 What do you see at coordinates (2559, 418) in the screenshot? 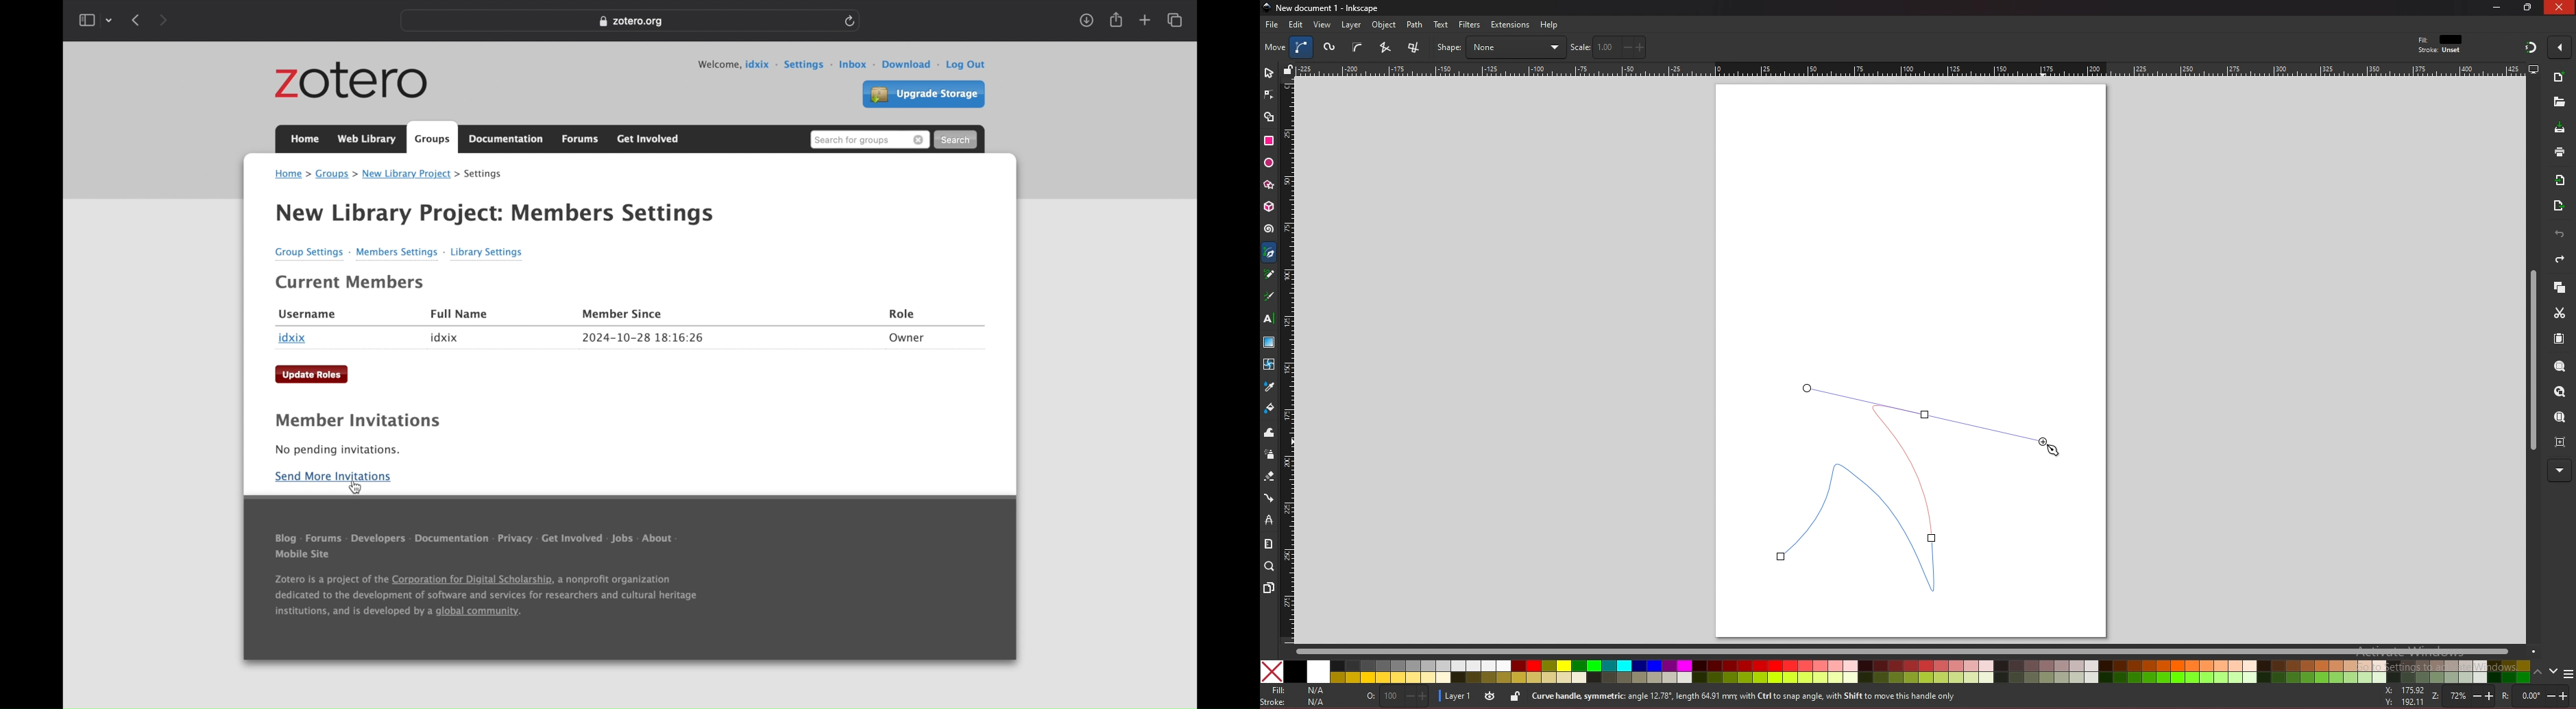
I see `zoom page` at bounding box center [2559, 418].